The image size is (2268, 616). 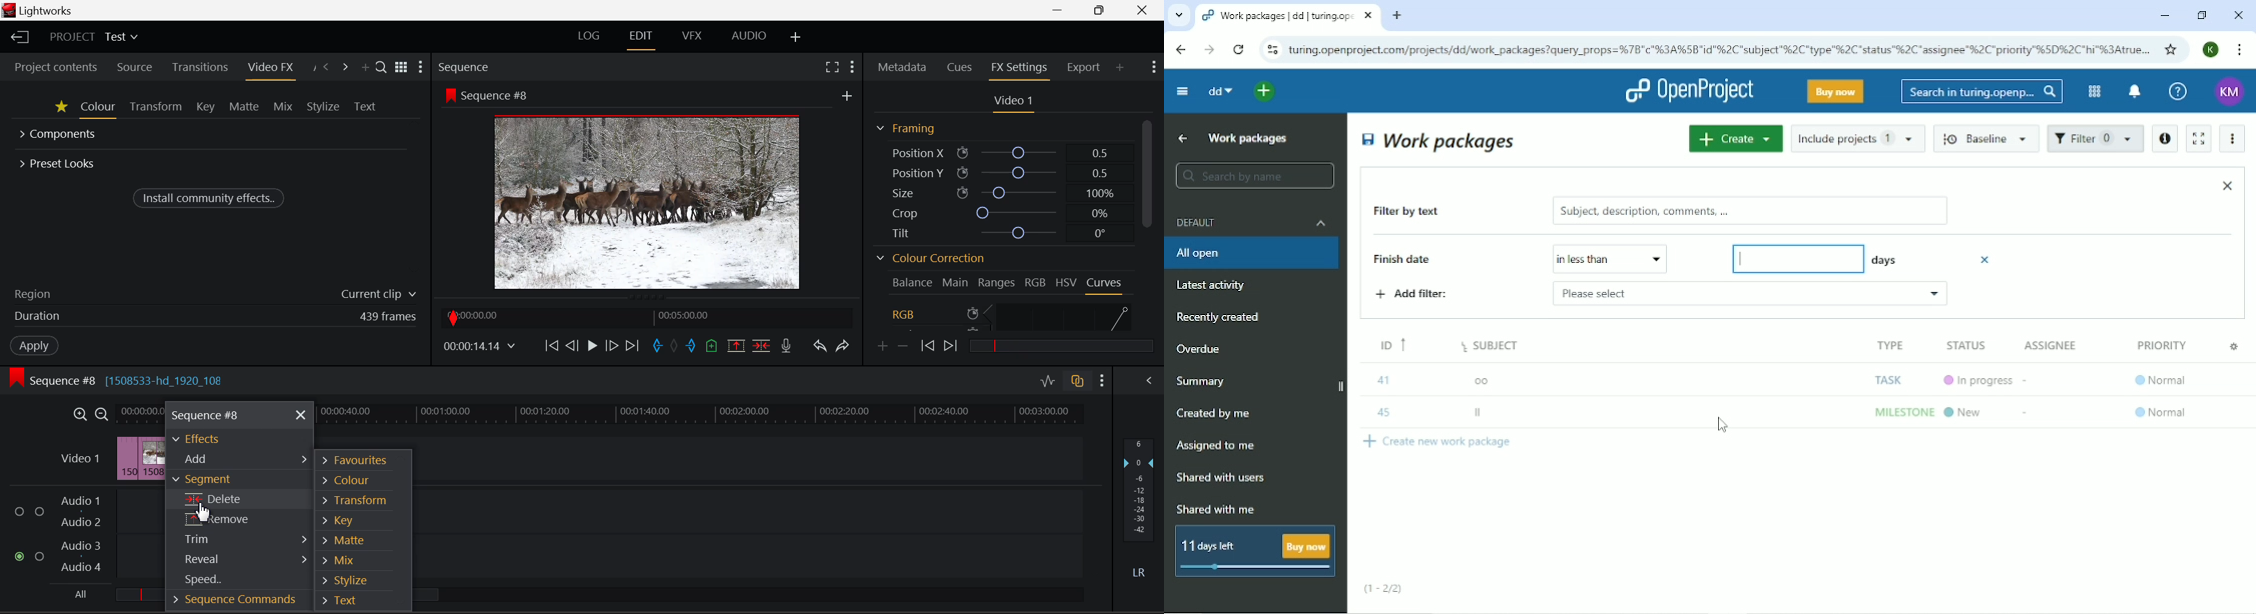 I want to click on Go Forward, so click(x=614, y=345).